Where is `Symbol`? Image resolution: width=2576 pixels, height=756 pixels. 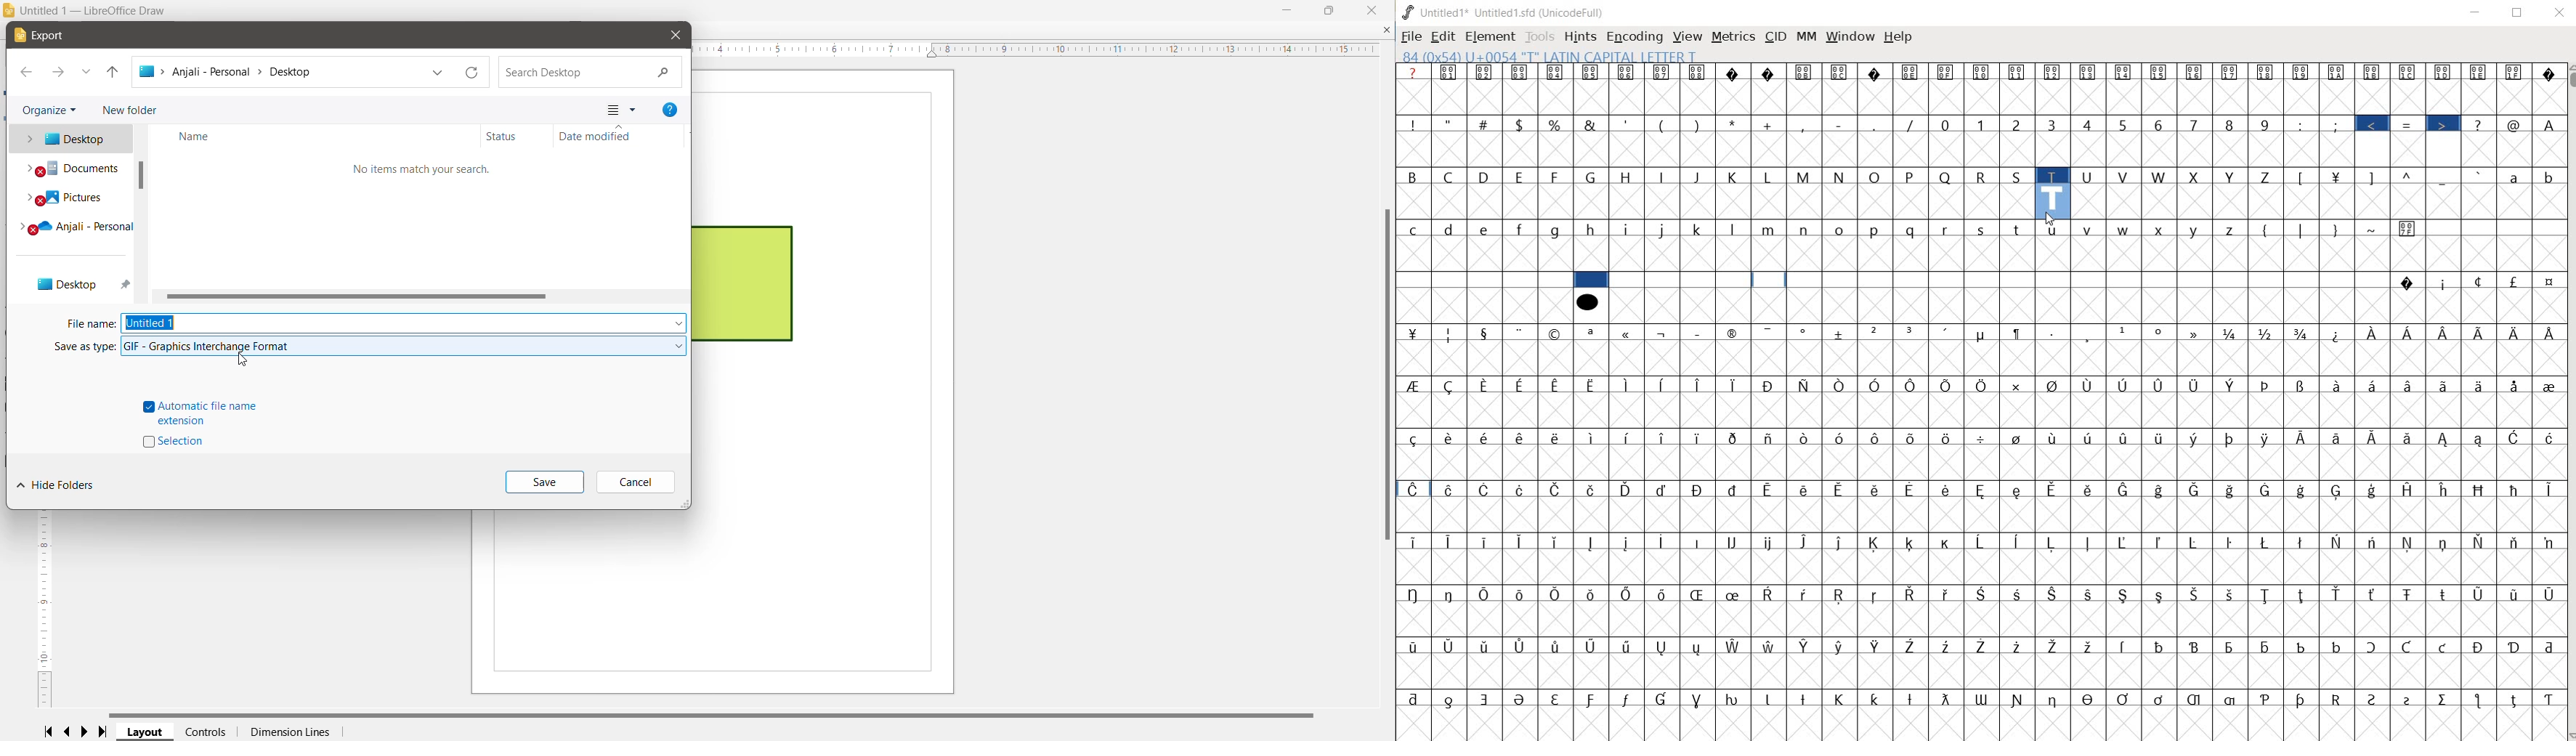
Symbol is located at coordinates (2445, 385).